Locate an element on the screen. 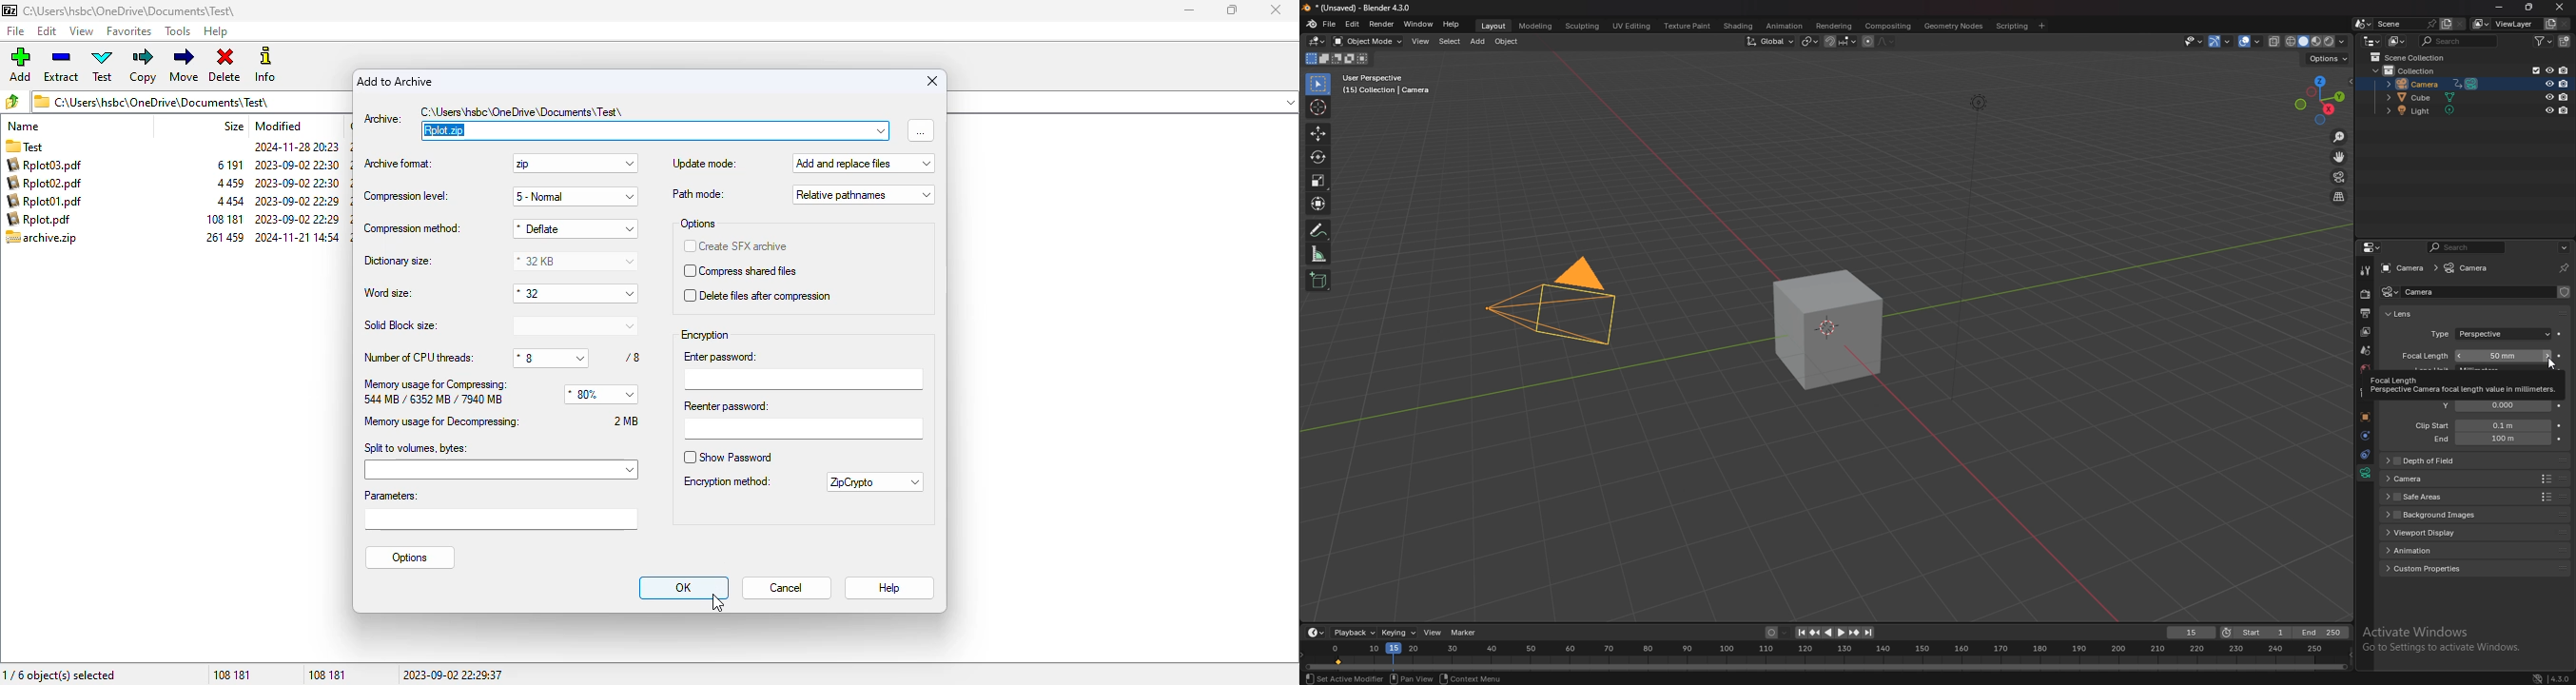  cancel is located at coordinates (787, 589).